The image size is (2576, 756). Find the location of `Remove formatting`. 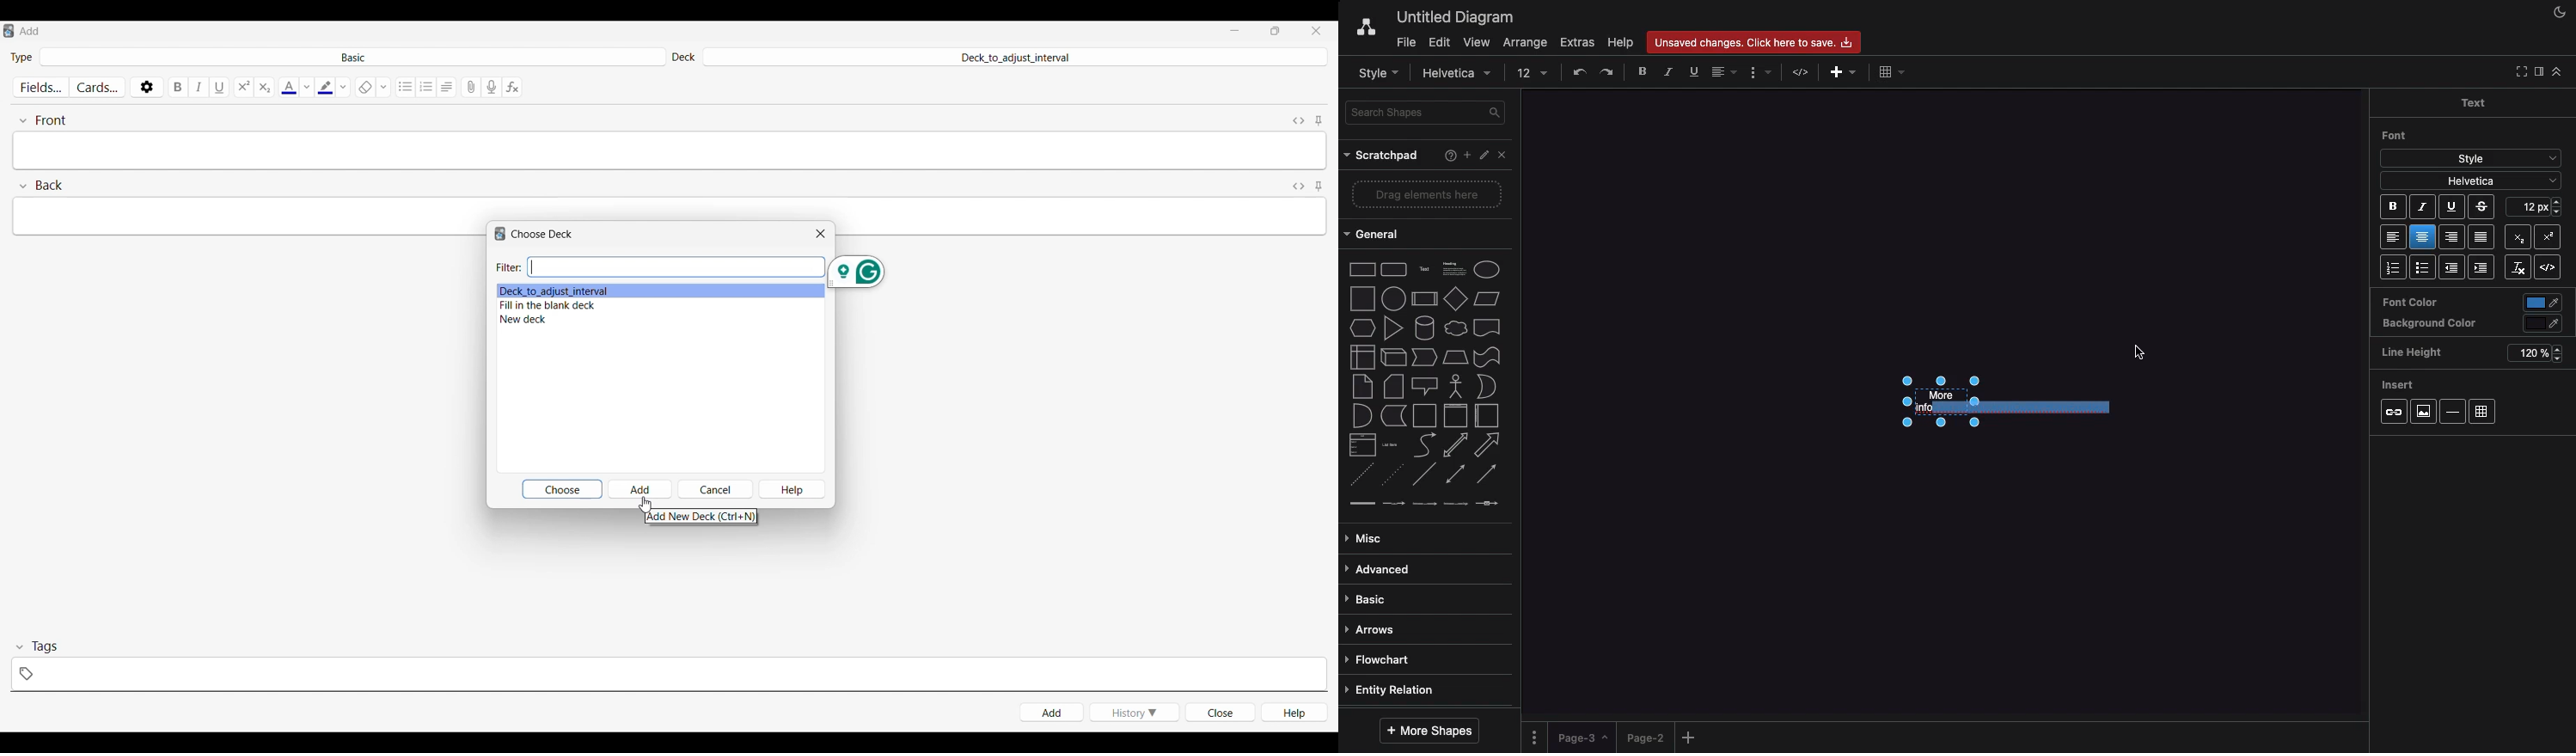

Remove formatting is located at coordinates (365, 87).